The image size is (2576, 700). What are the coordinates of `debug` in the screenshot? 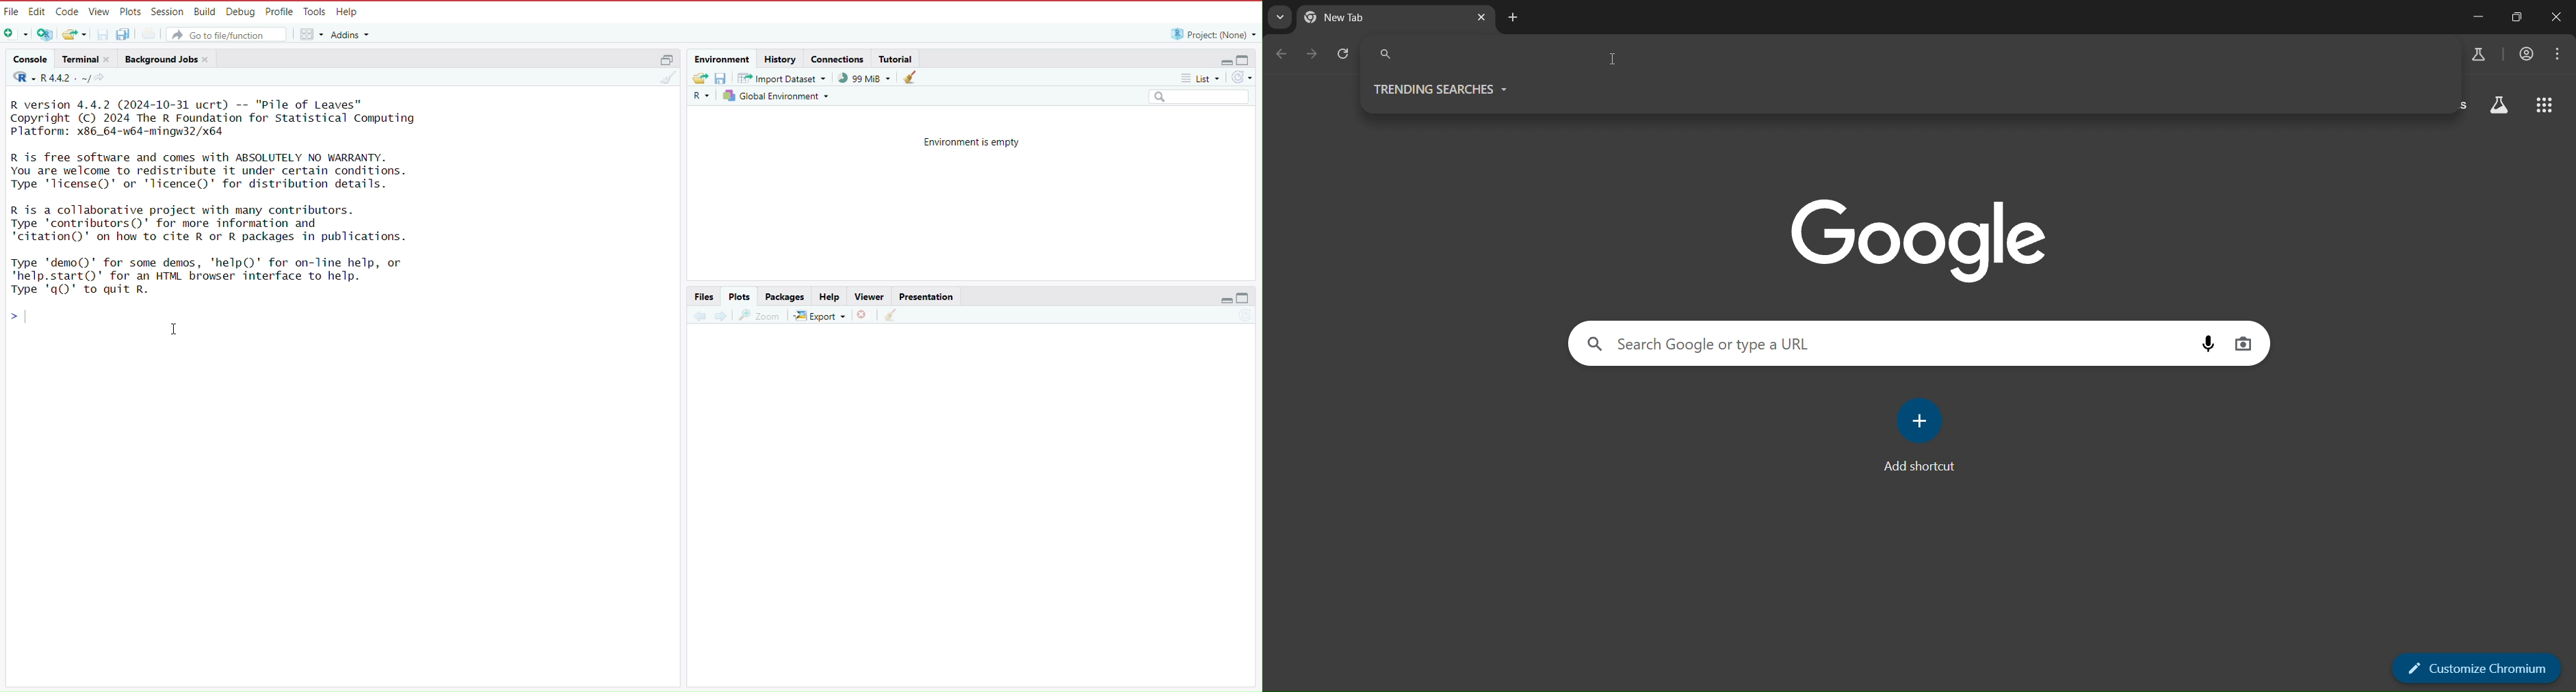 It's located at (240, 10).